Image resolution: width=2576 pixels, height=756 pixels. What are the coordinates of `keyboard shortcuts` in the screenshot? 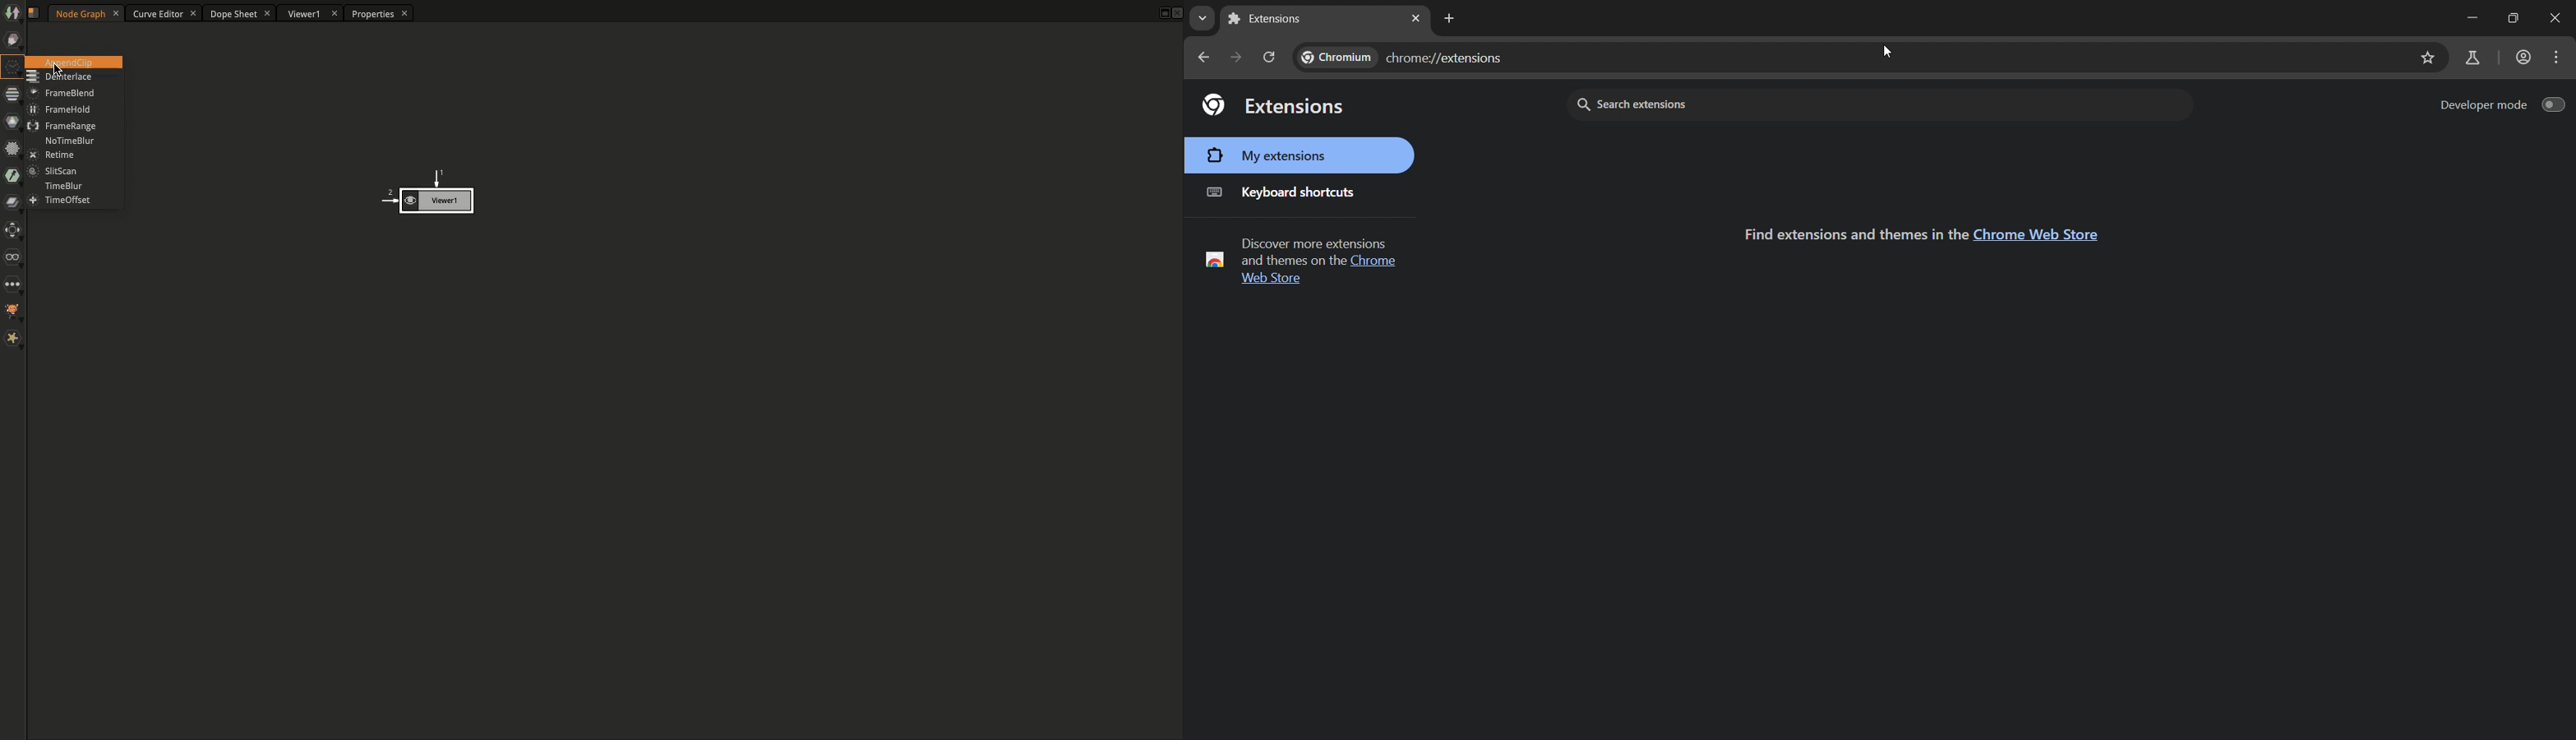 It's located at (1284, 192).